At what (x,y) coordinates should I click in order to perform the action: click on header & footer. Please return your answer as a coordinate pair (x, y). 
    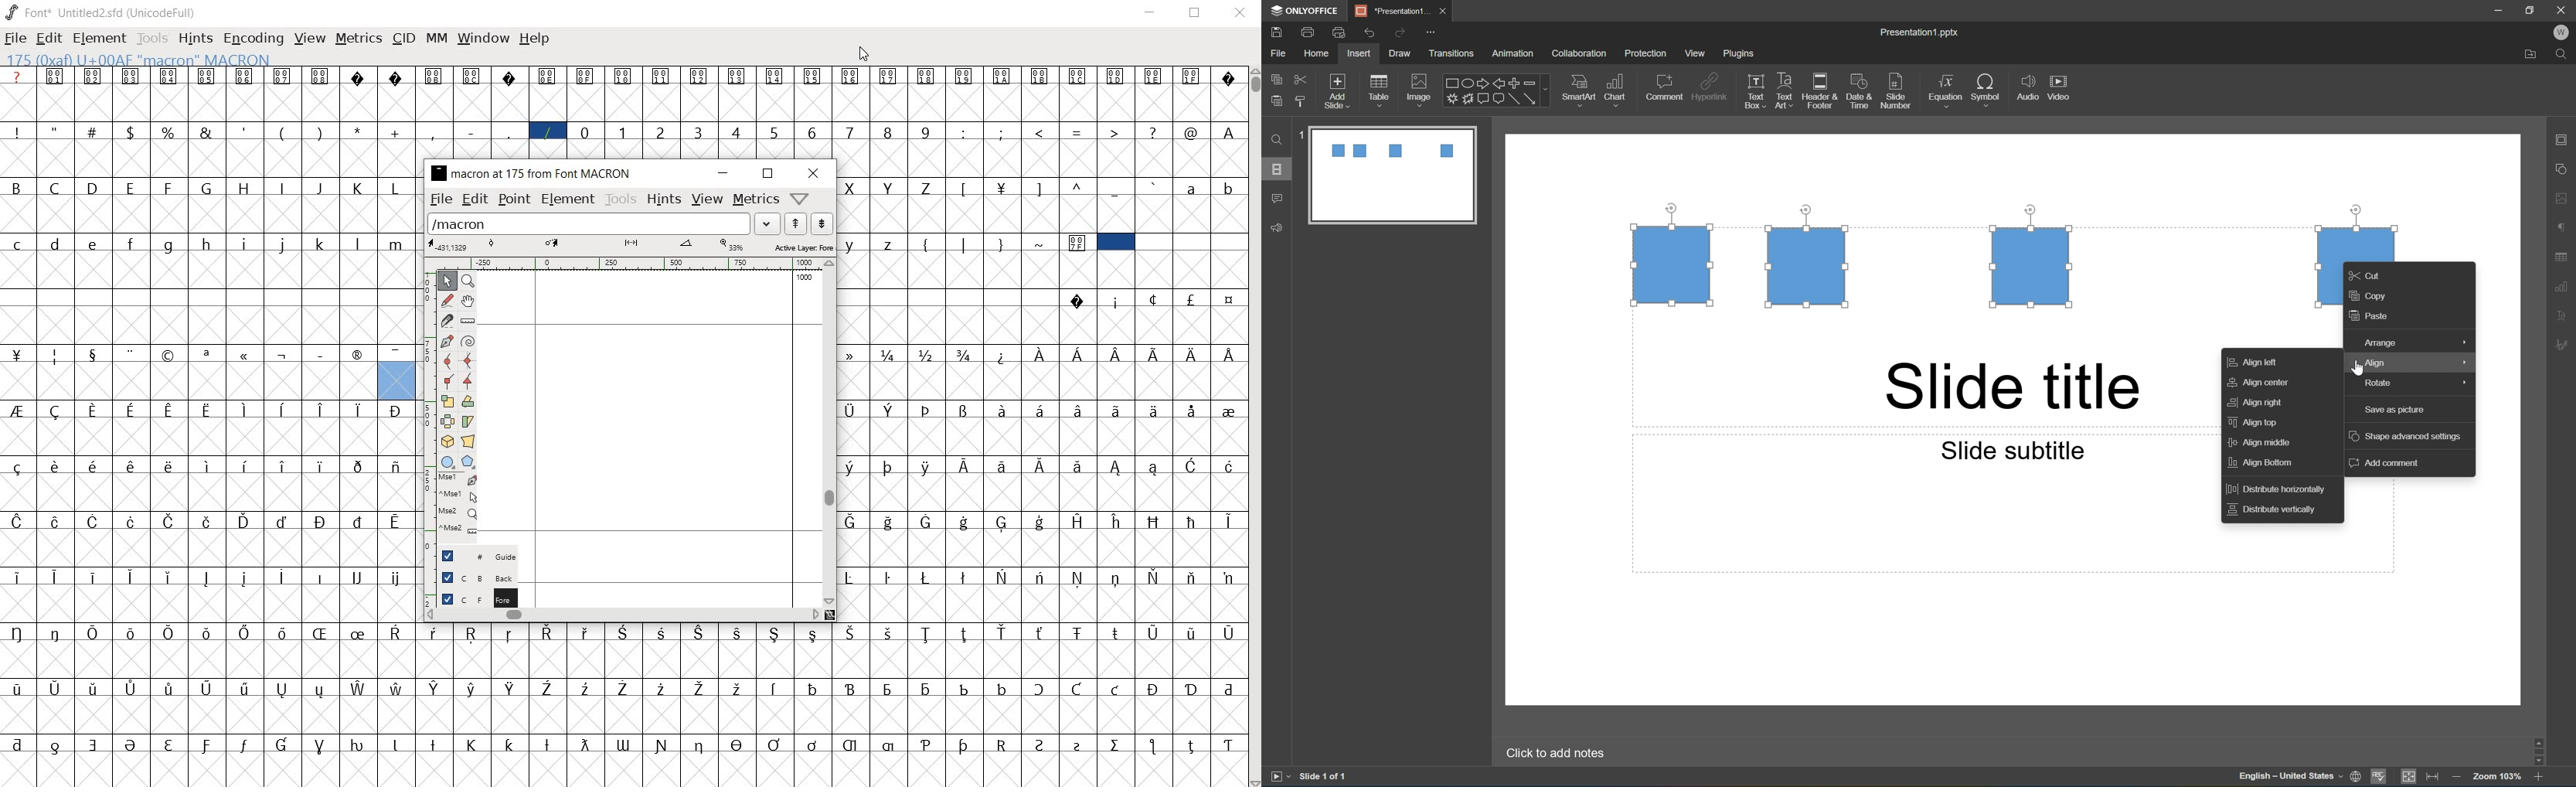
    Looking at the image, I should click on (1822, 92).